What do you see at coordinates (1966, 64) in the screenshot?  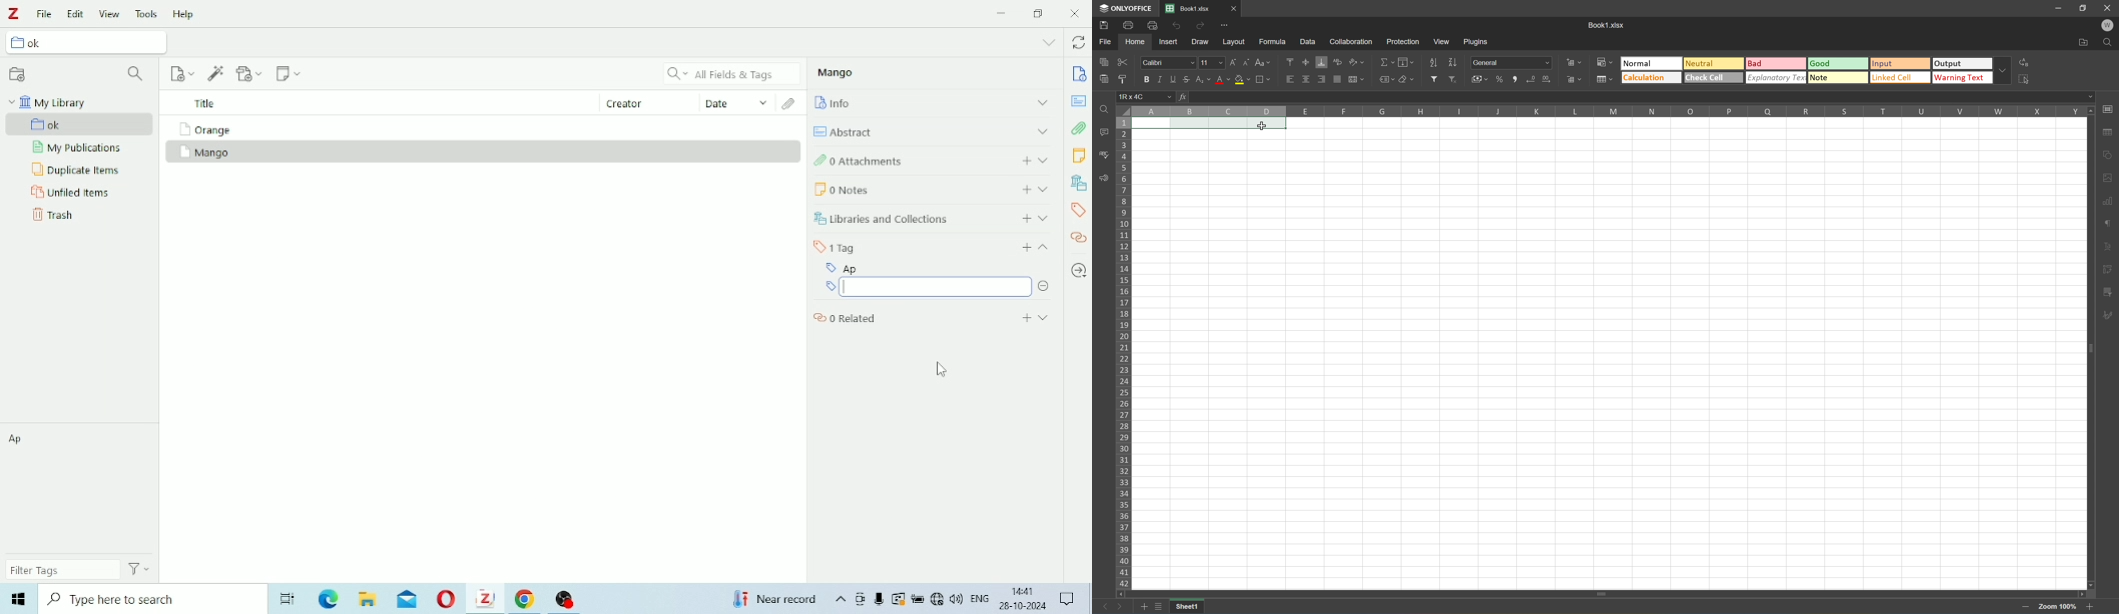 I see `Output` at bounding box center [1966, 64].